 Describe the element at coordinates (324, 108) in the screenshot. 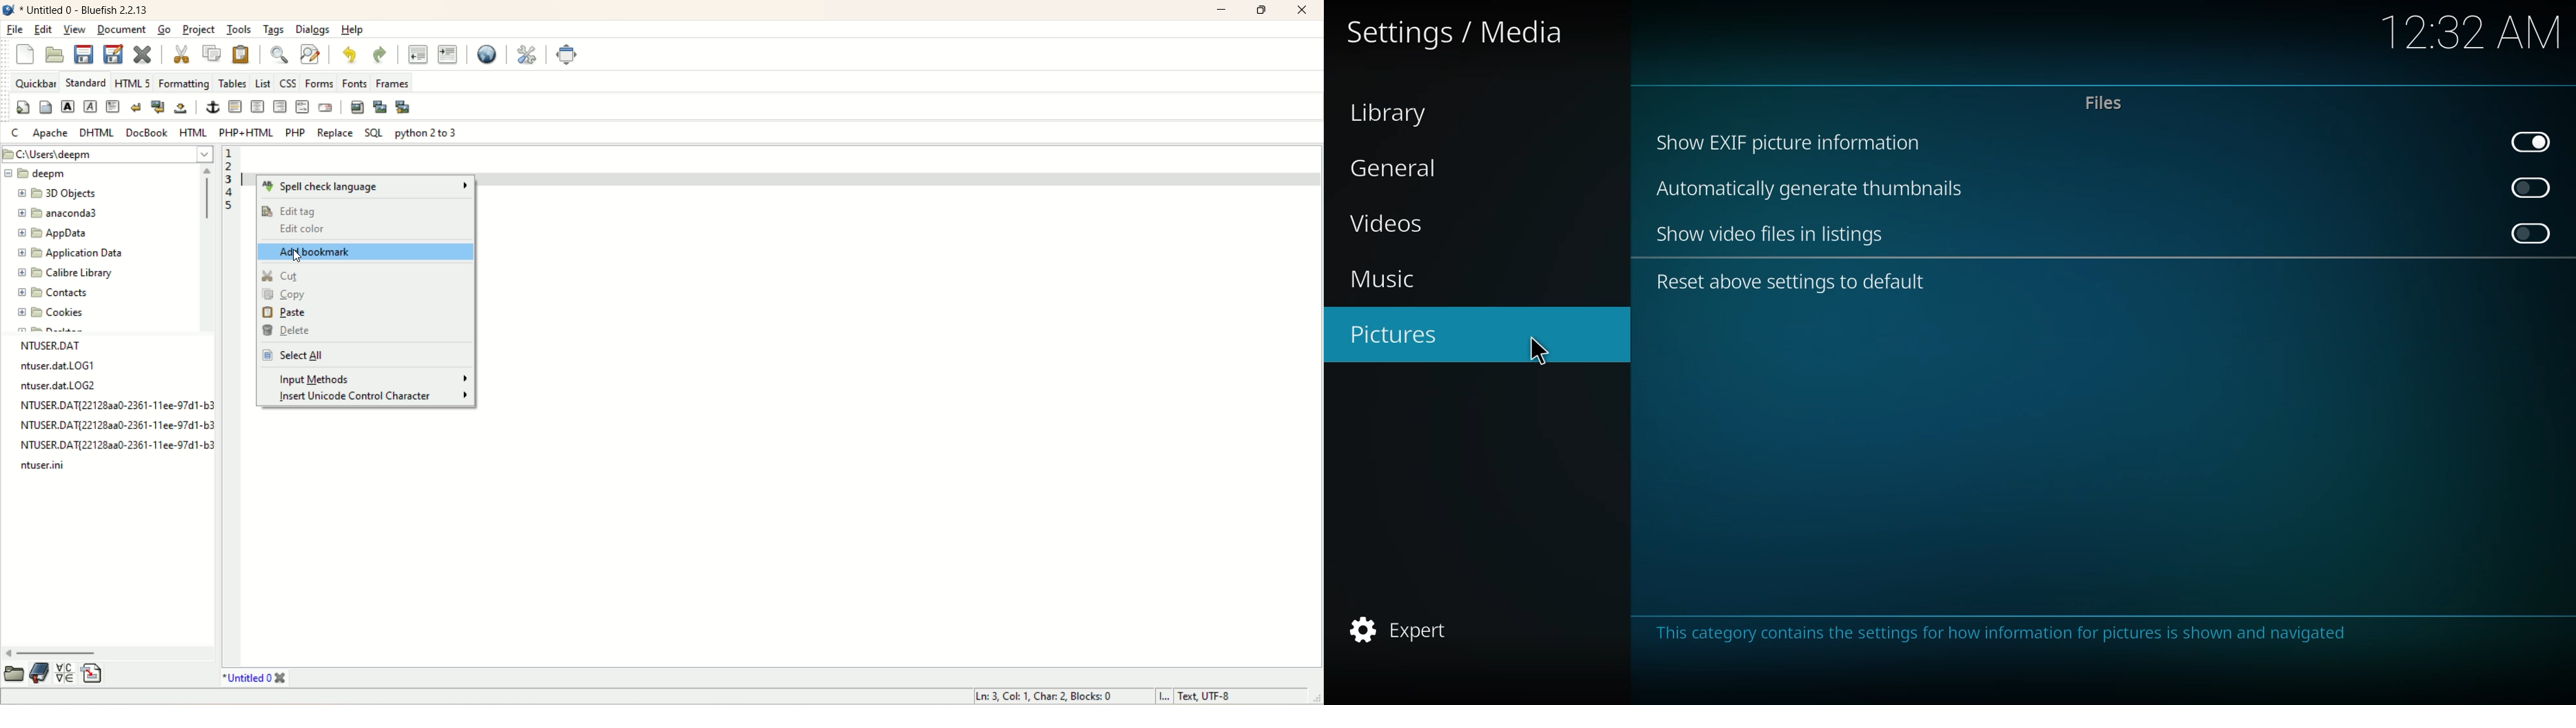

I see `email` at that location.